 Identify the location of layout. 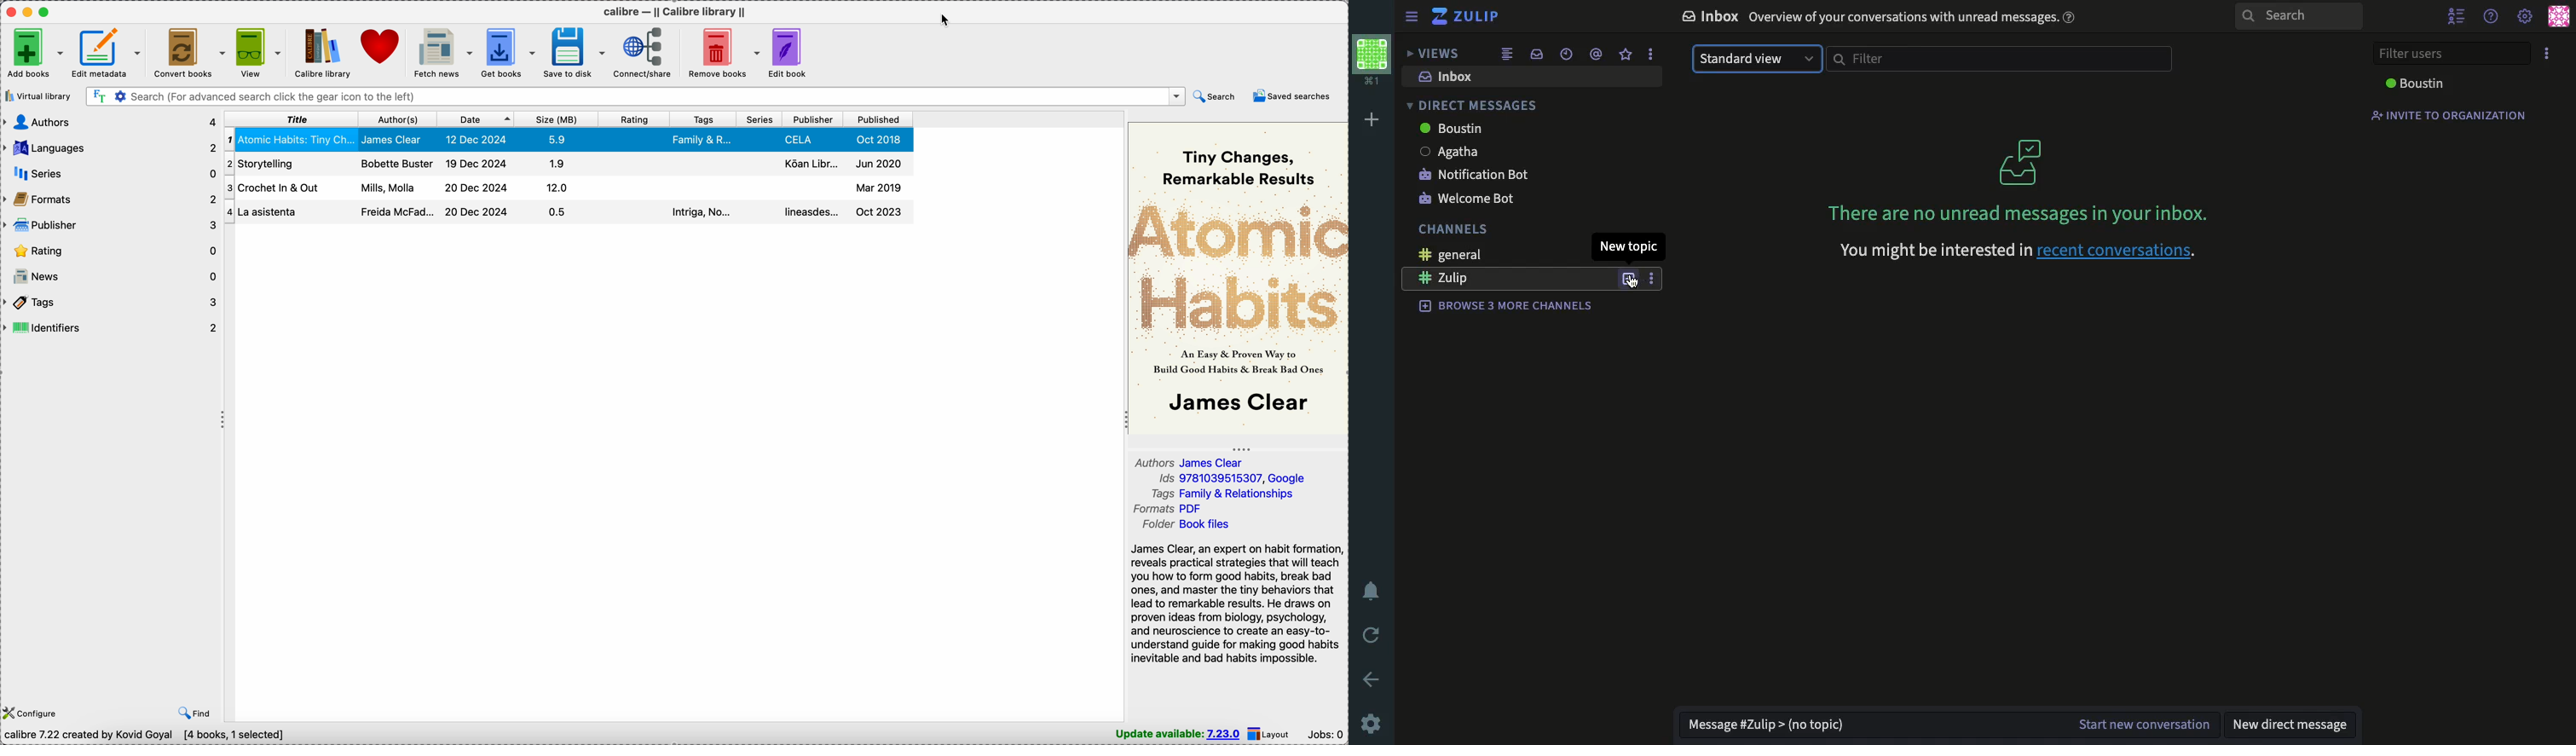
(1271, 734).